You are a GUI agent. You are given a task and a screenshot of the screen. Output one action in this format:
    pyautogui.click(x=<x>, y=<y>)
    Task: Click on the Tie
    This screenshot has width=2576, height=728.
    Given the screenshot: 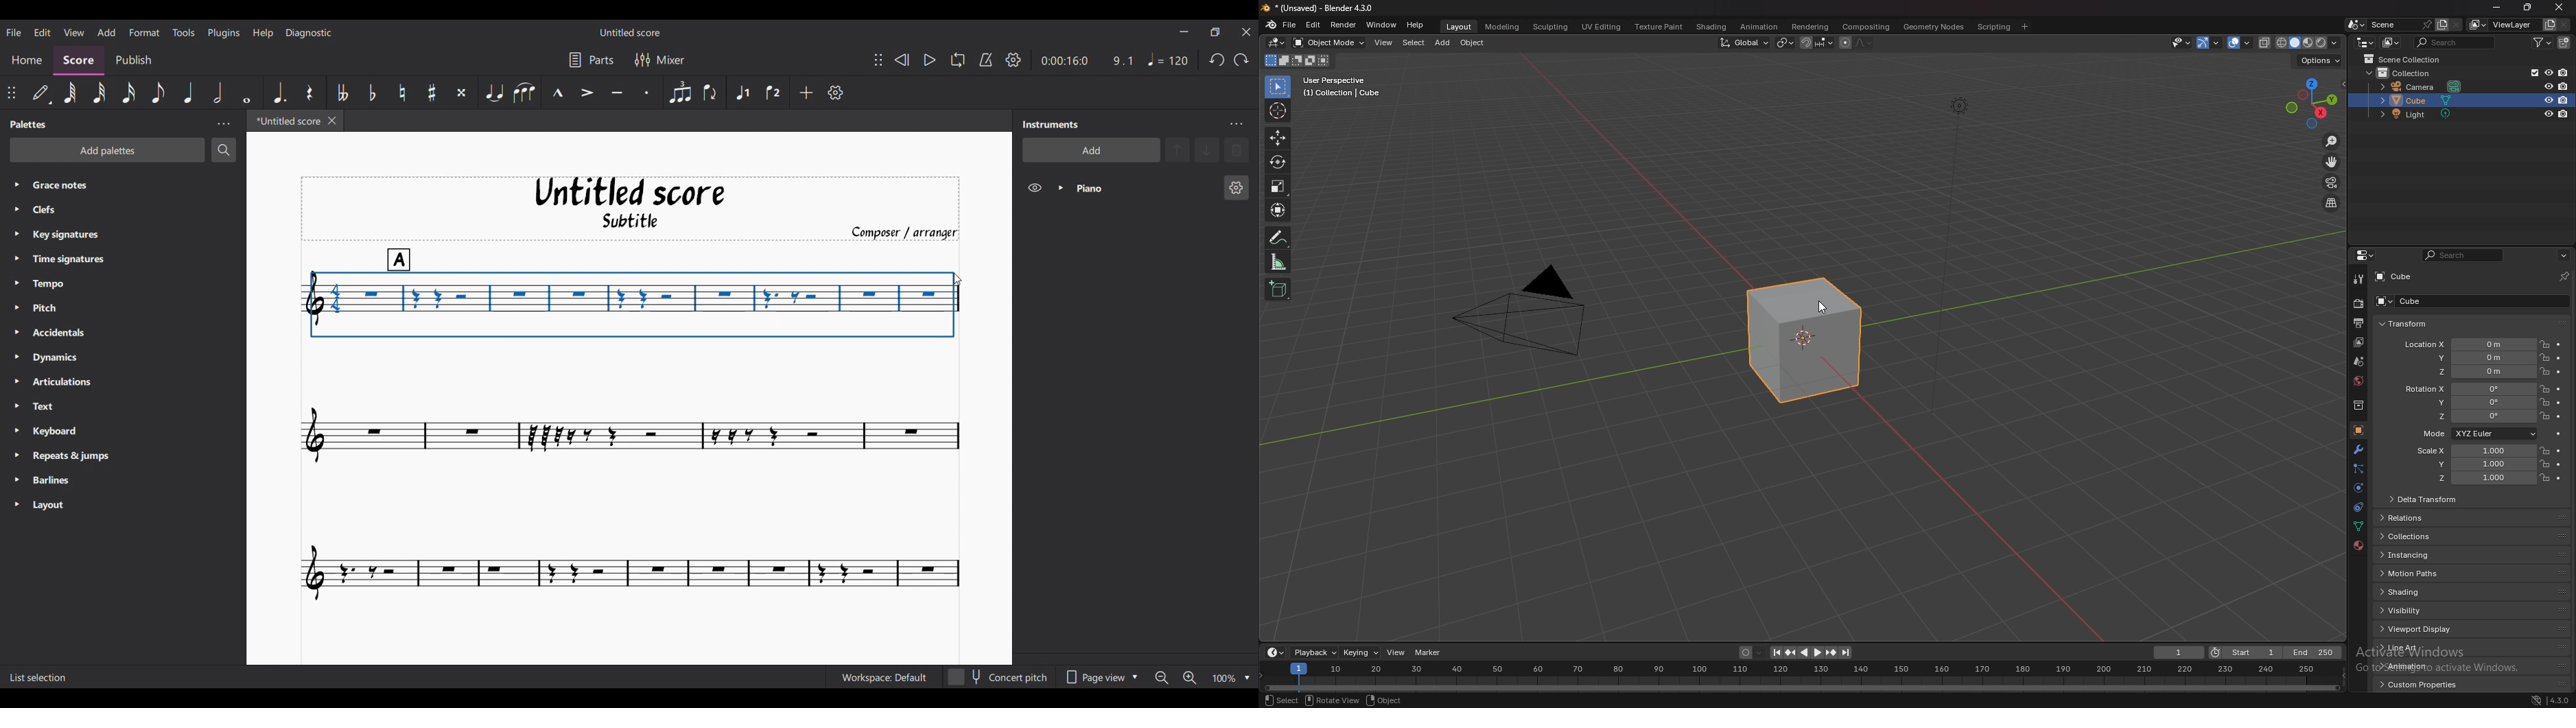 What is the action you would take?
    pyautogui.click(x=494, y=92)
    